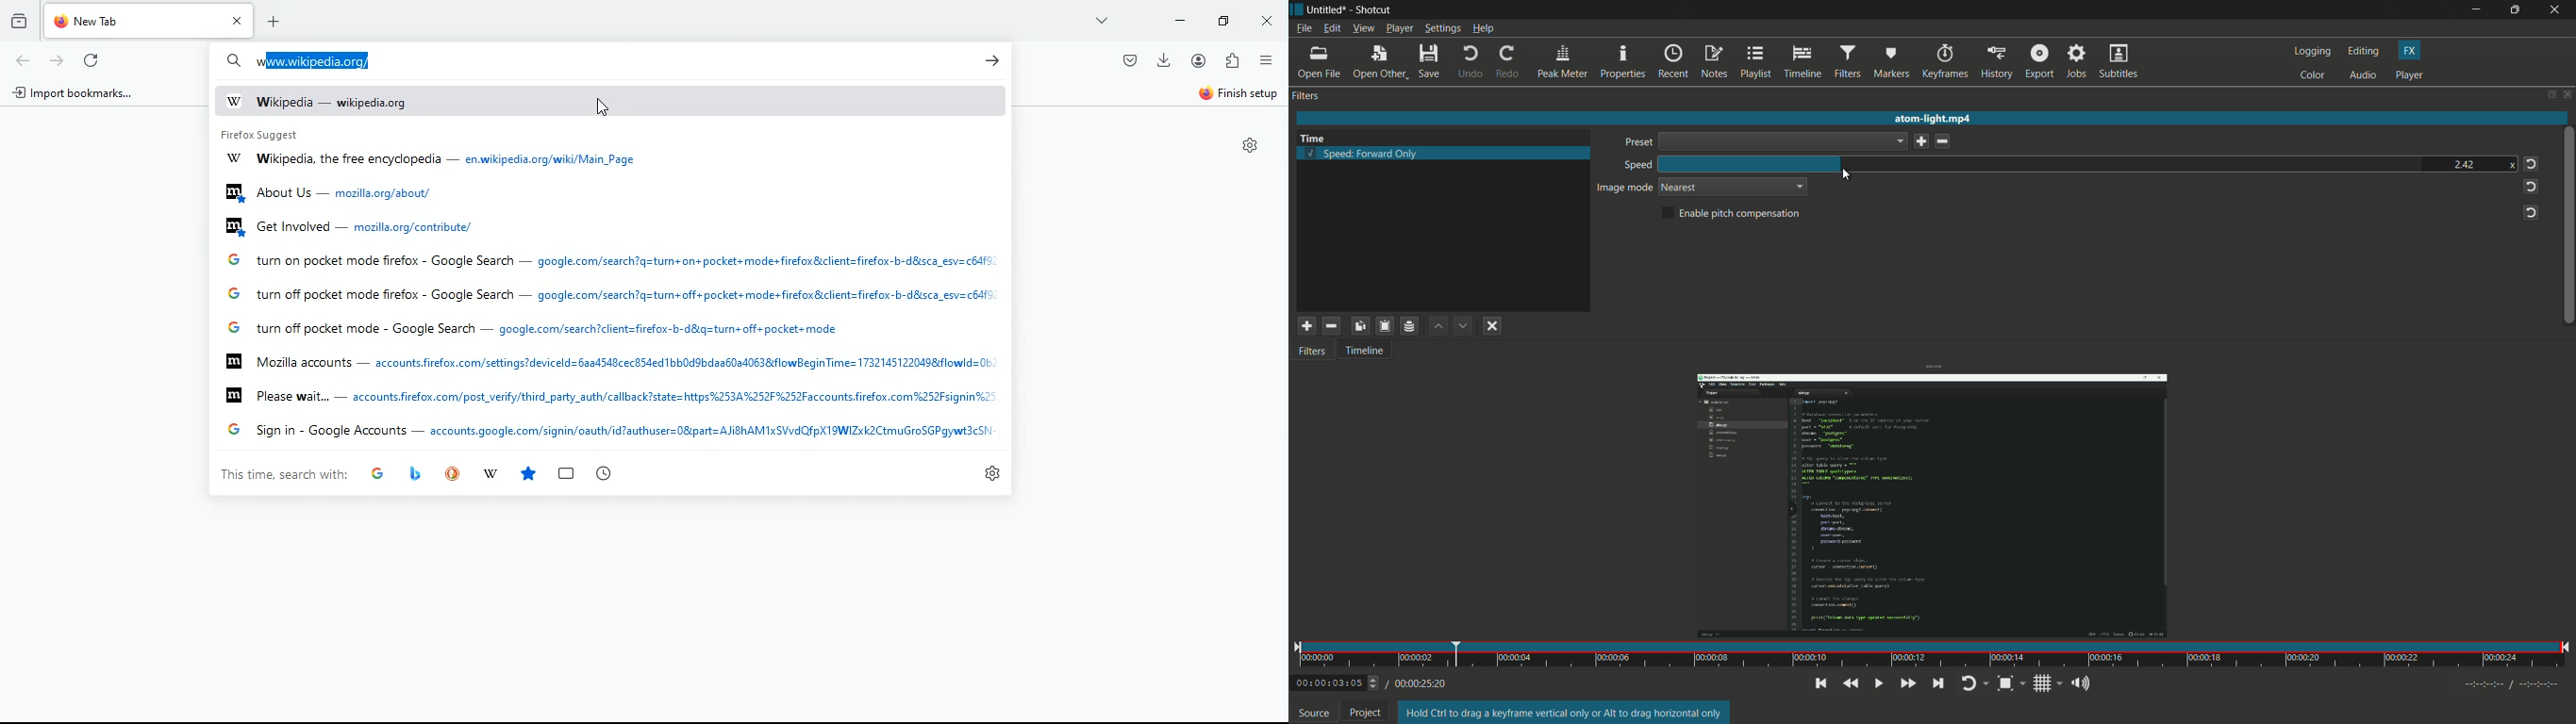 The width and height of the screenshot is (2576, 728). Describe the element at coordinates (1100, 21) in the screenshot. I see `more` at that location.